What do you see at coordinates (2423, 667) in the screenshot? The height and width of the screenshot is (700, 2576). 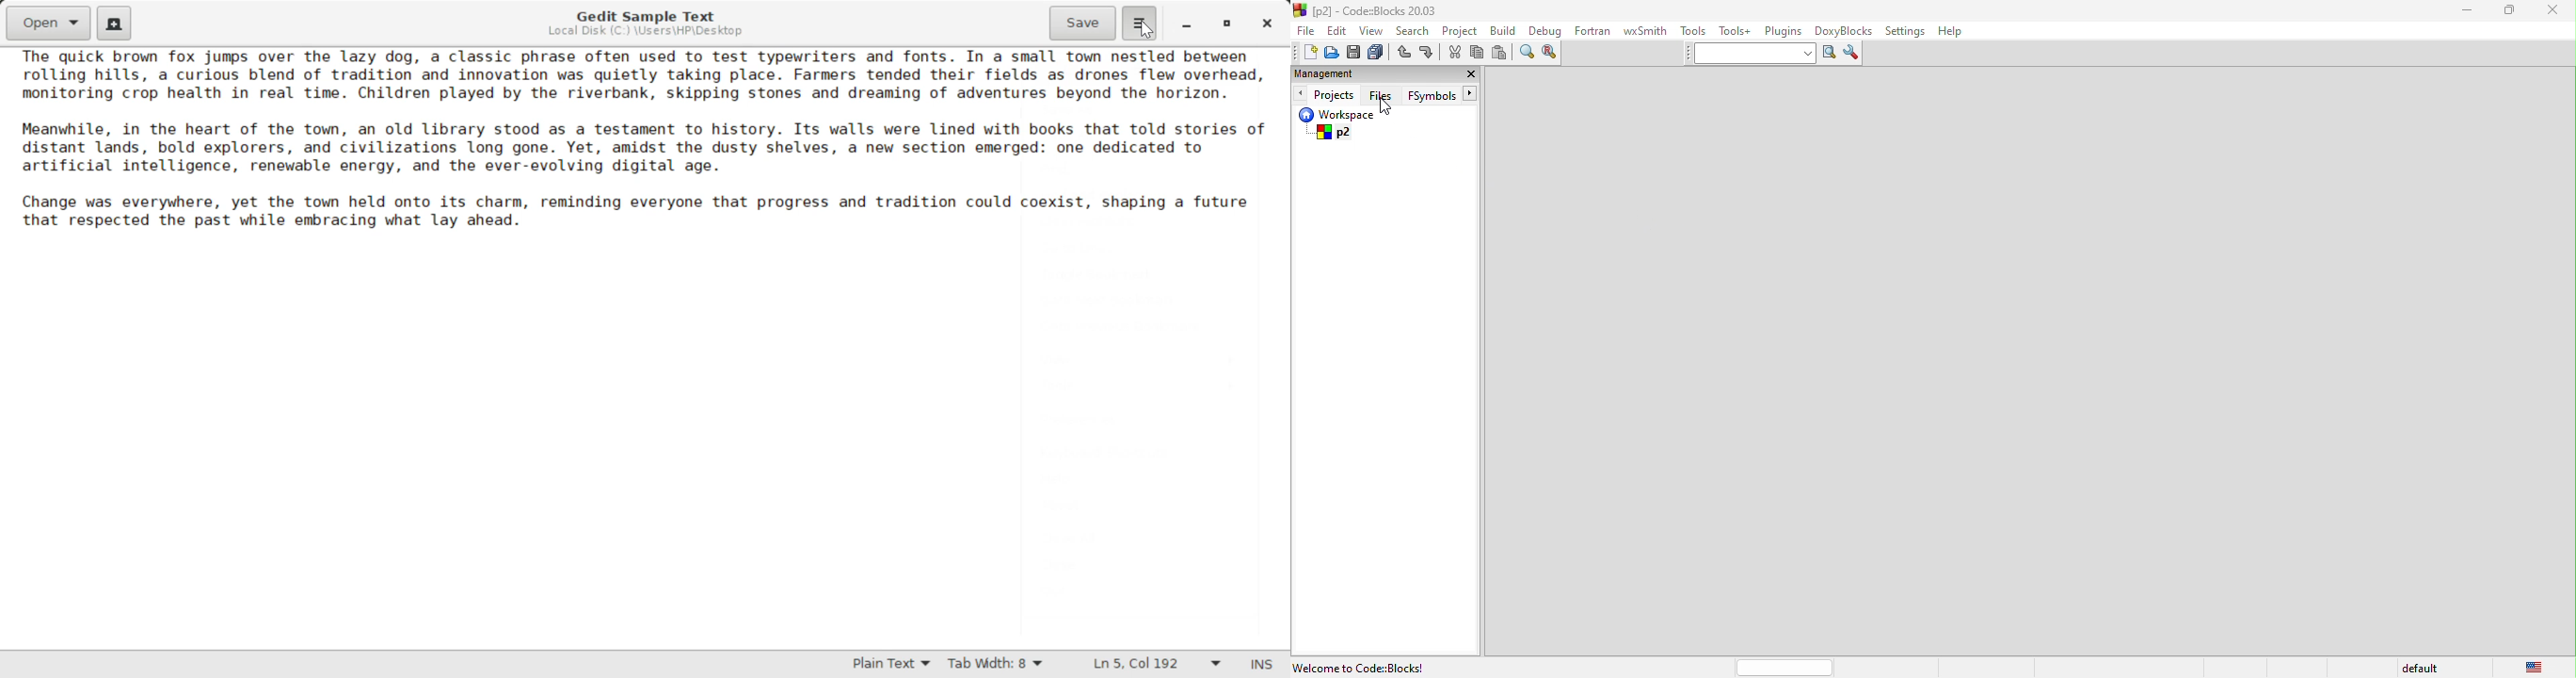 I see `default` at bounding box center [2423, 667].